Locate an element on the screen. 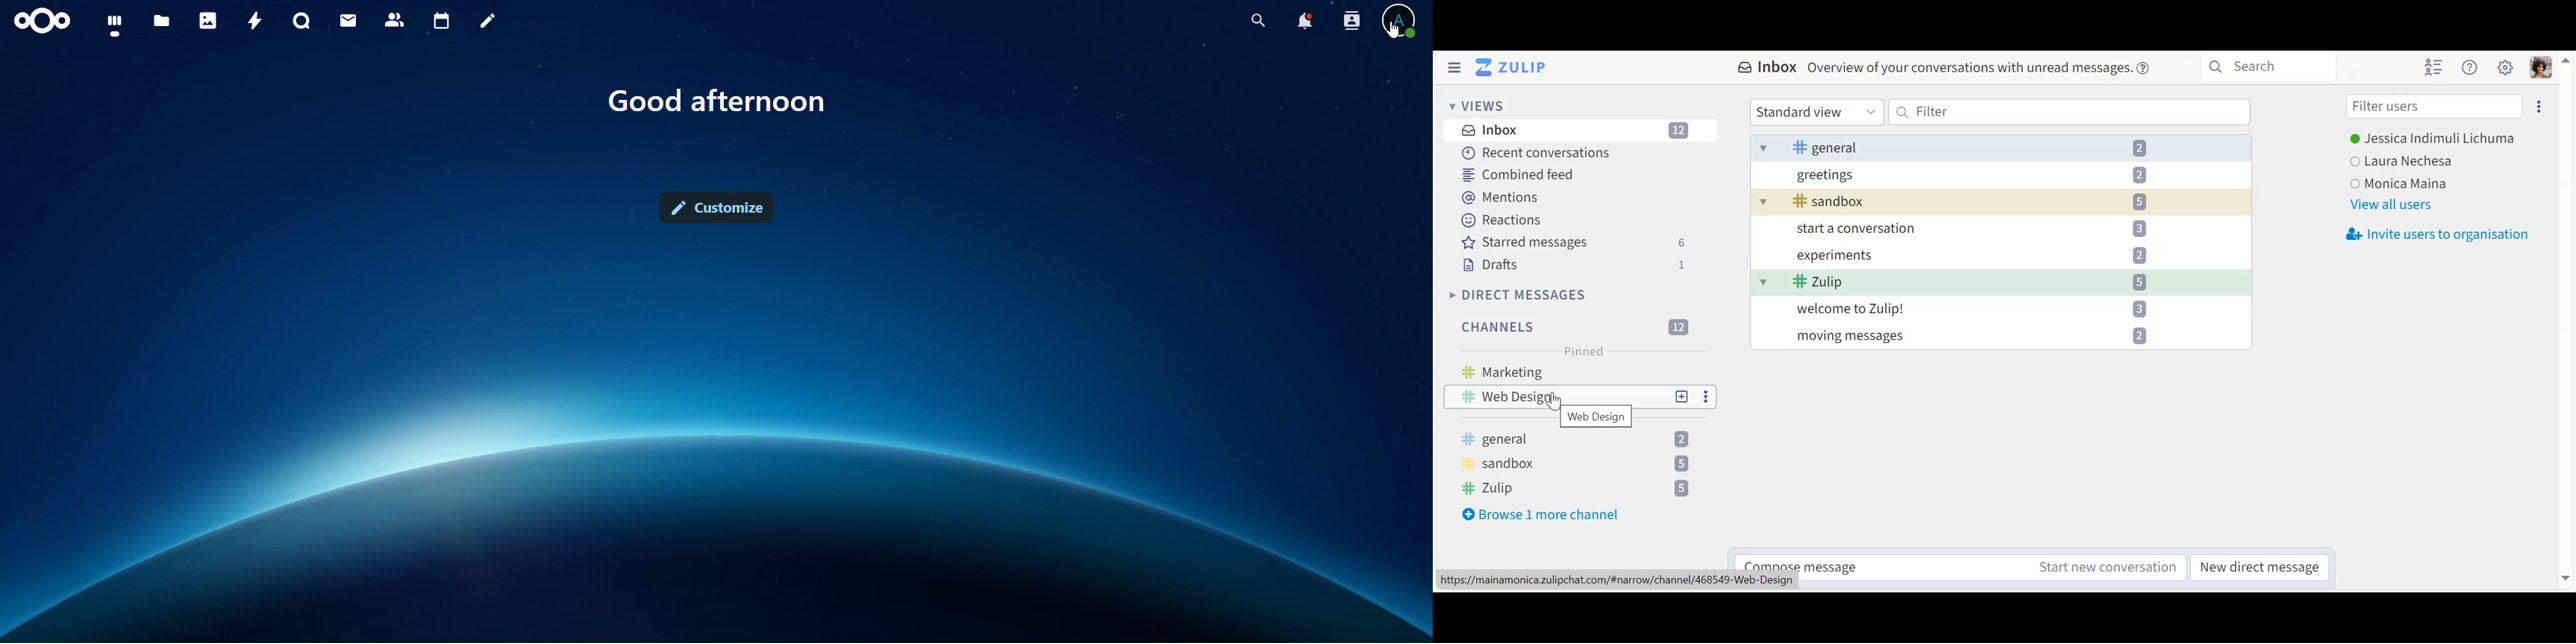  Filter by text is located at coordinates (2071, 111).